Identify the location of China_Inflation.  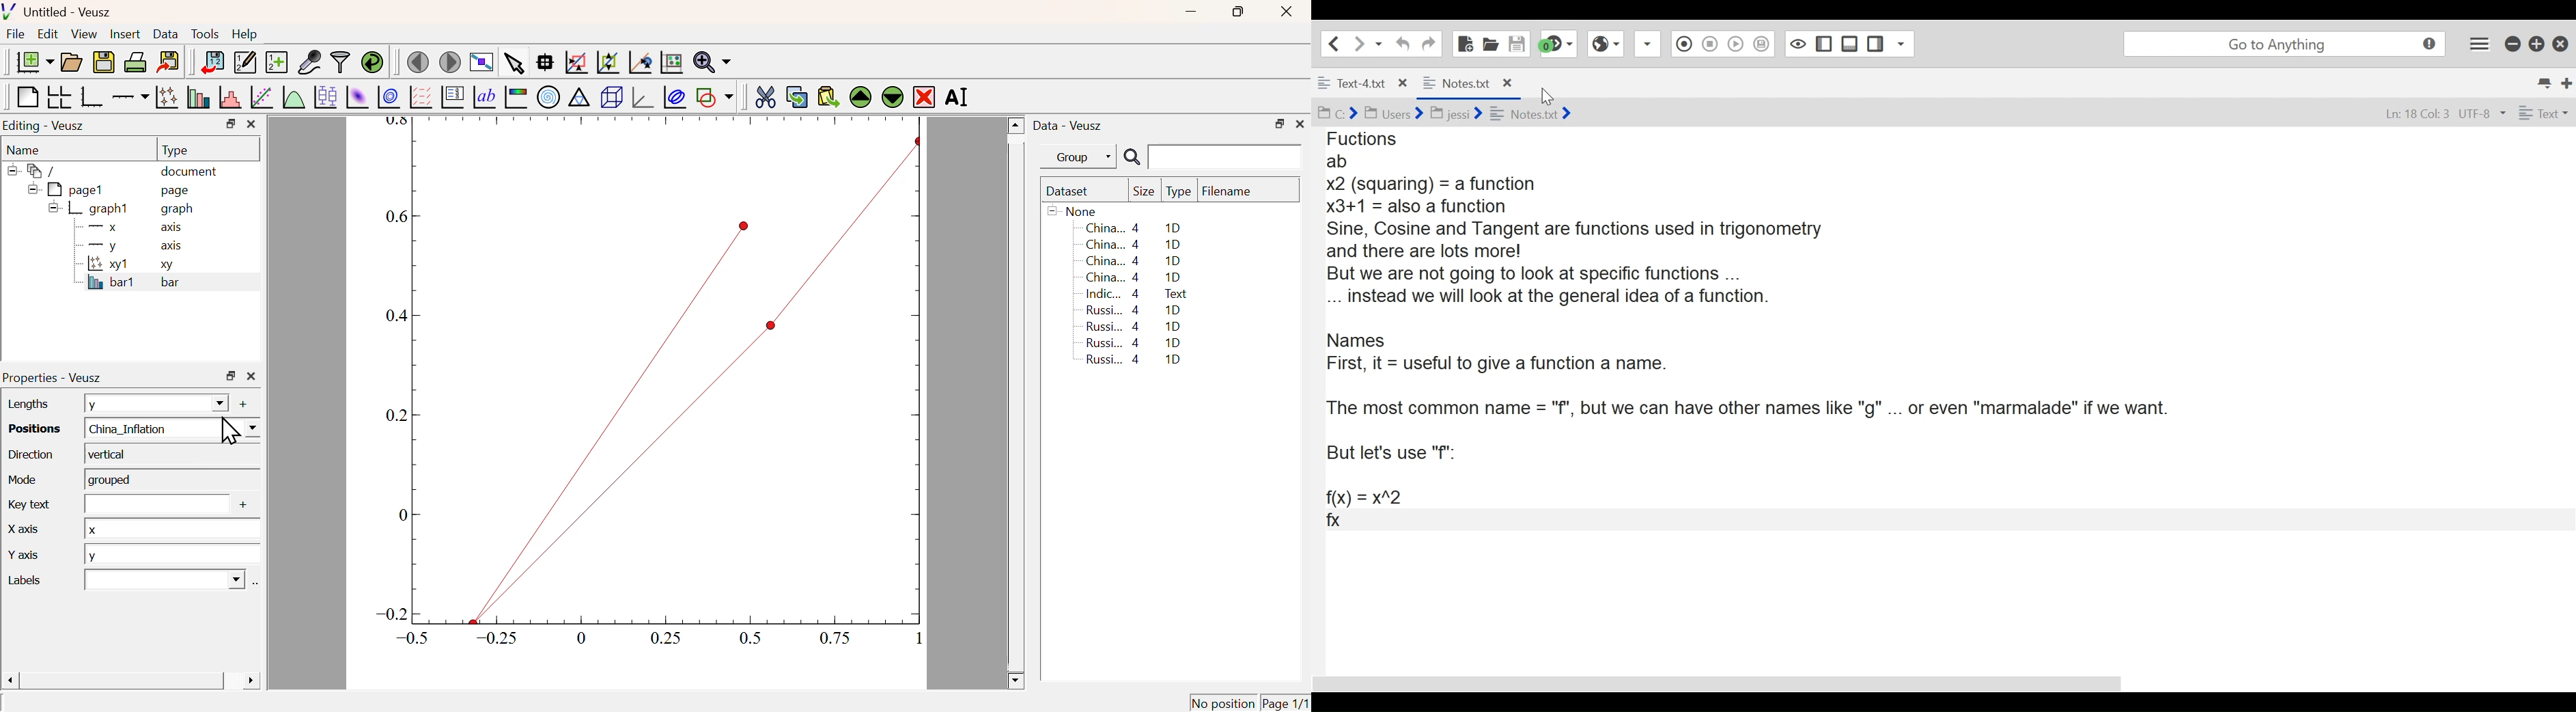
(166, 427).